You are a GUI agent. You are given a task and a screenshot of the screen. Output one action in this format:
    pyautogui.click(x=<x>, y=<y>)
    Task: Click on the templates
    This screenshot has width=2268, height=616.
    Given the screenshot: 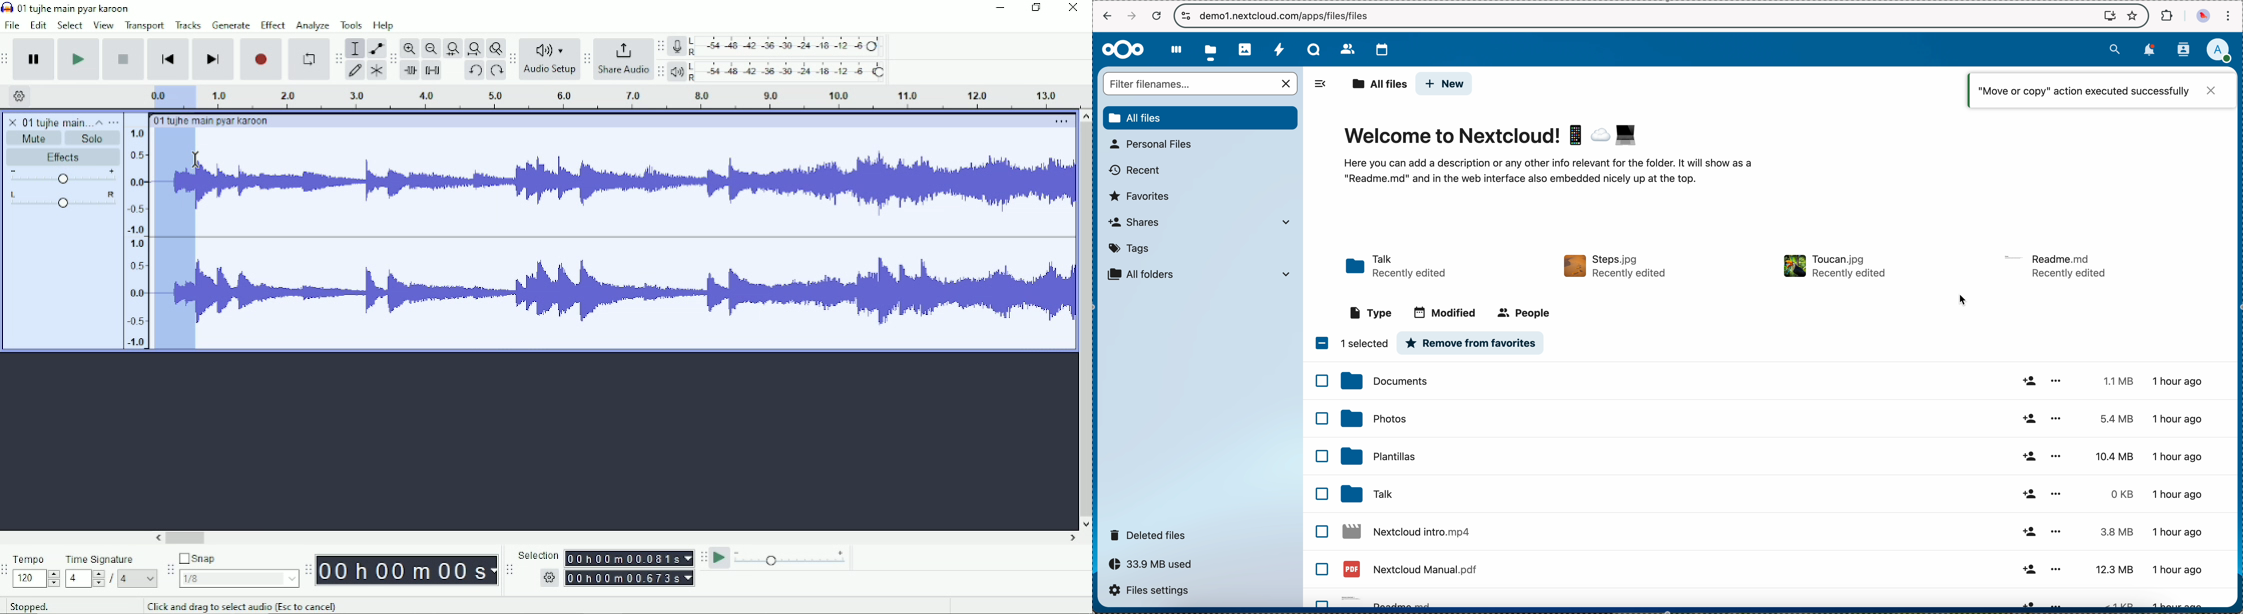 What is the action you would take?
    pyautogui.click(x=1774, y=455)
    